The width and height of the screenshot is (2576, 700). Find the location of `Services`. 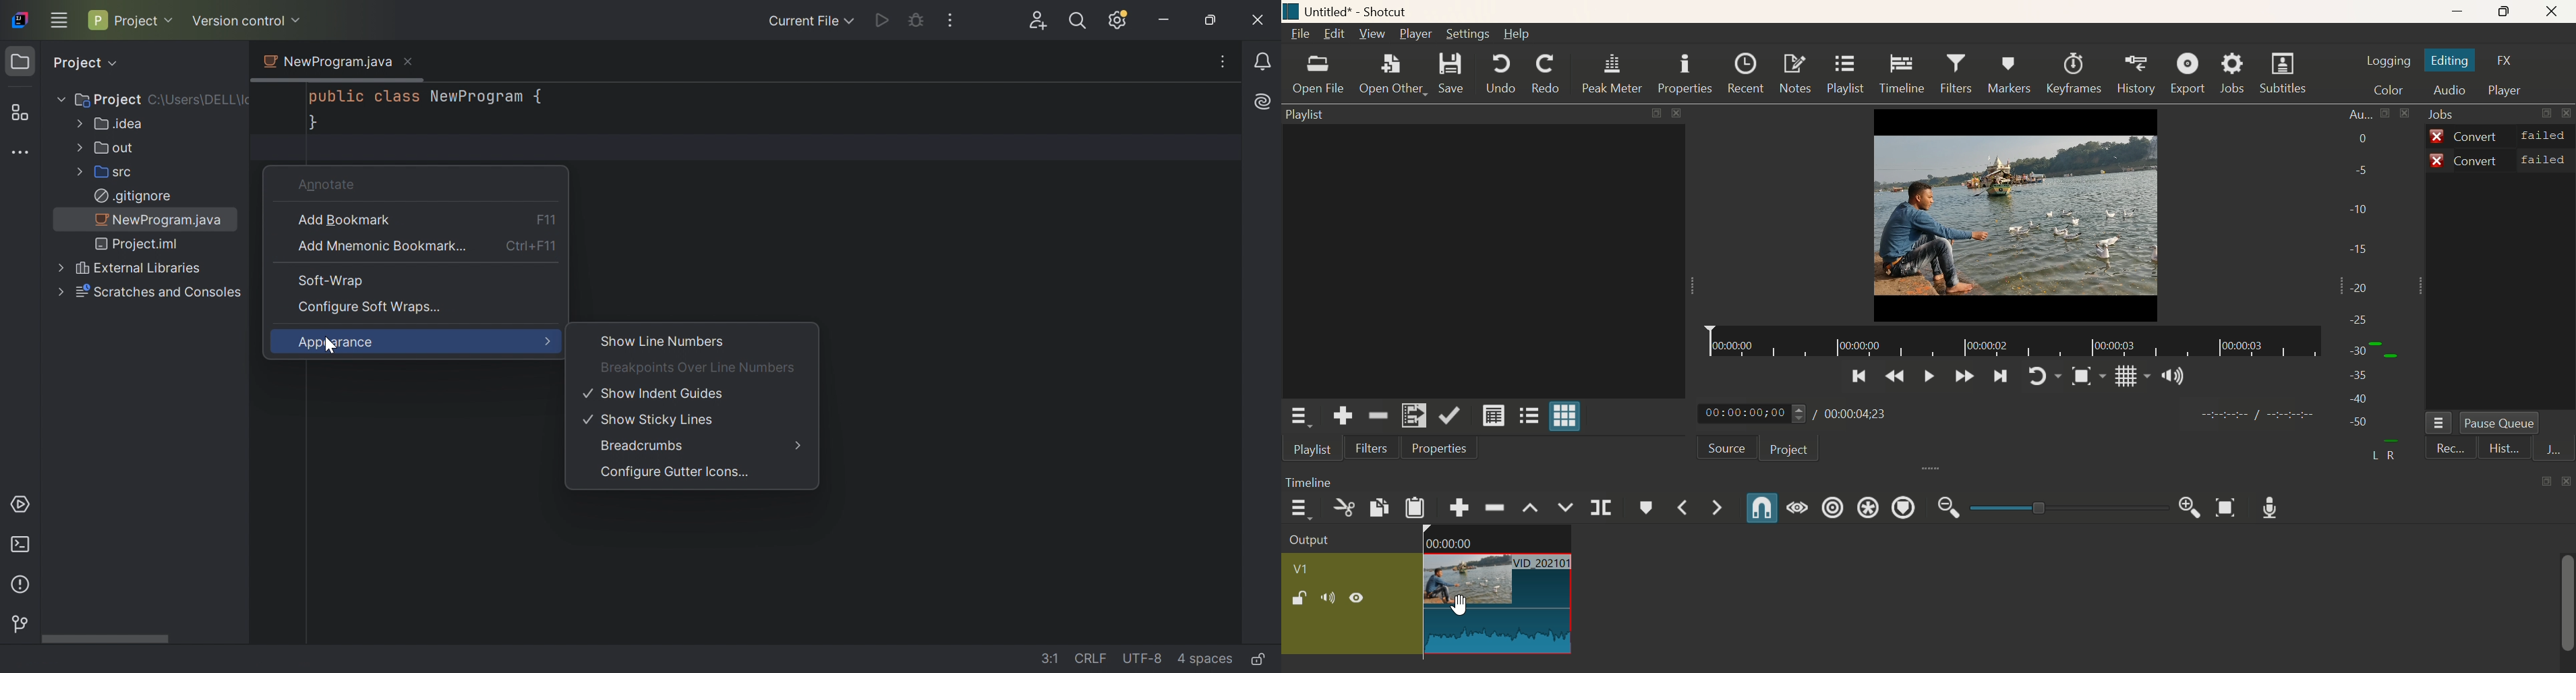

Services is located at coordinates (19, 505).